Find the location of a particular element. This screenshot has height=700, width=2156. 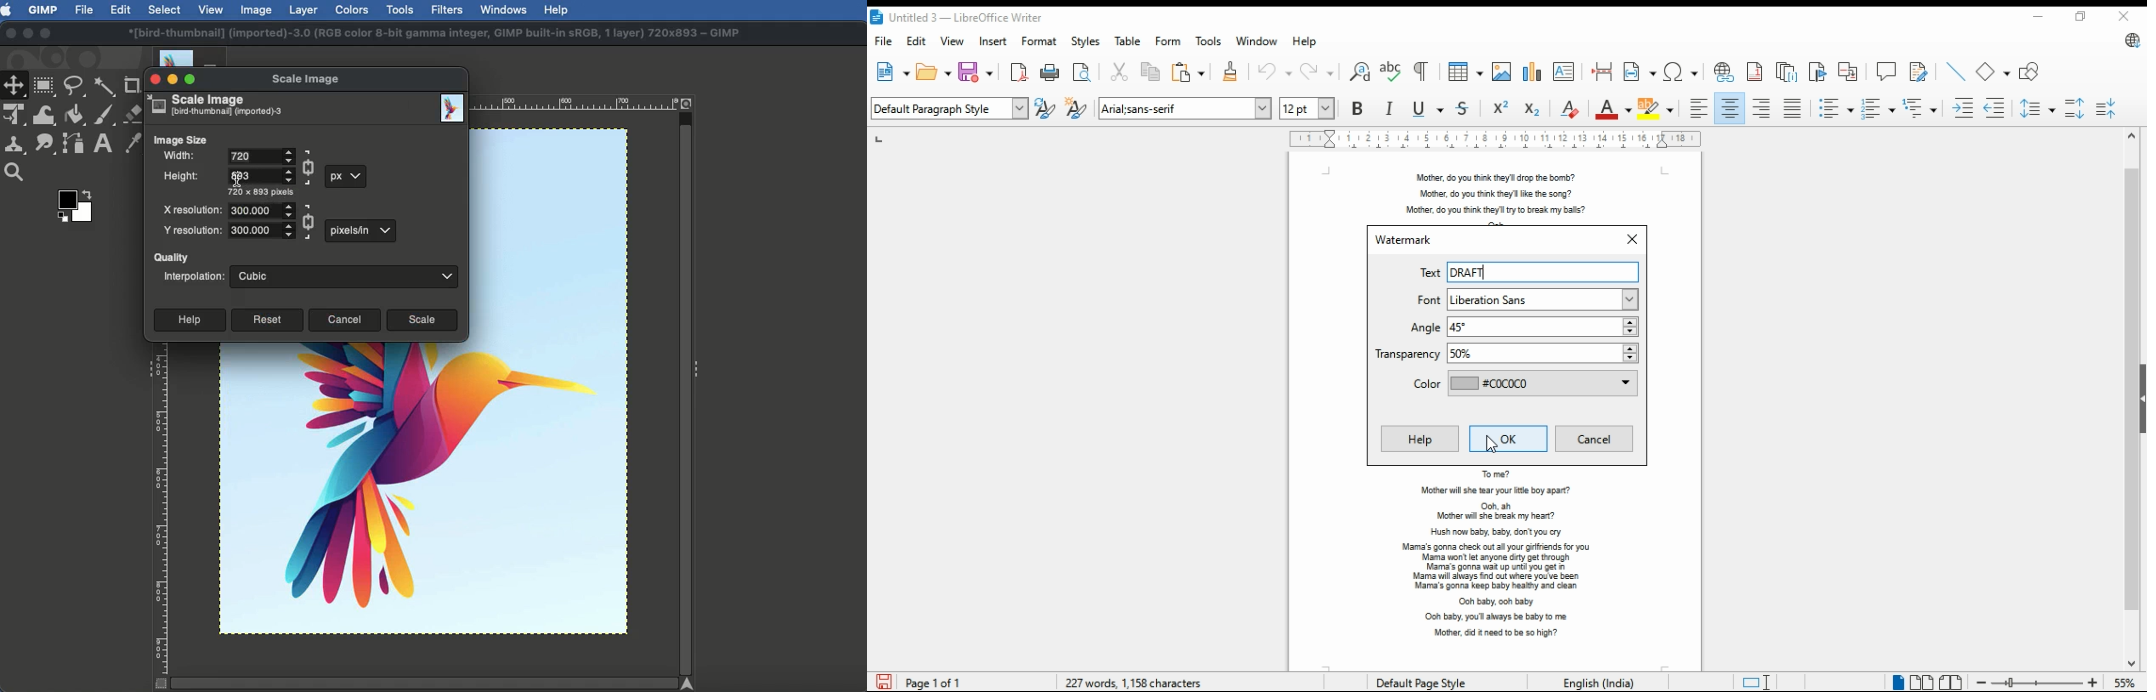

check spelling is located at coordinates (1394, 72).